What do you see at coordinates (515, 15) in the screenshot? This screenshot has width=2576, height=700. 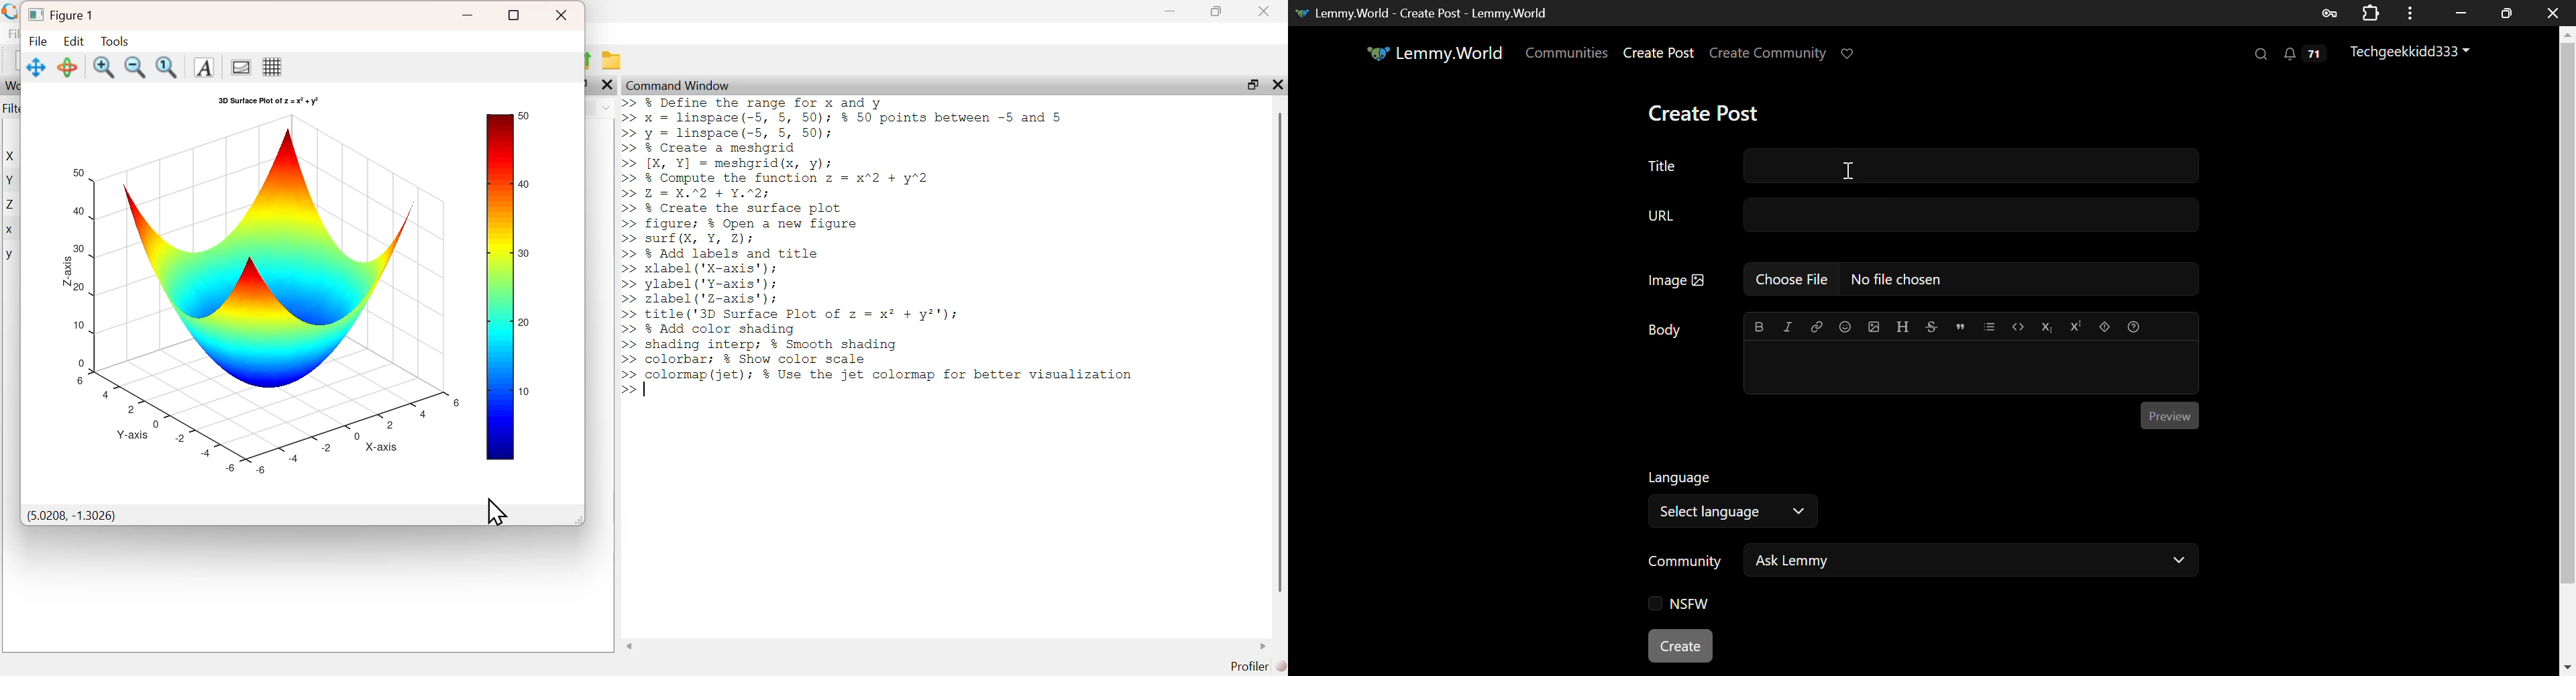 I see `full screen` at bounding box center [515, 15].